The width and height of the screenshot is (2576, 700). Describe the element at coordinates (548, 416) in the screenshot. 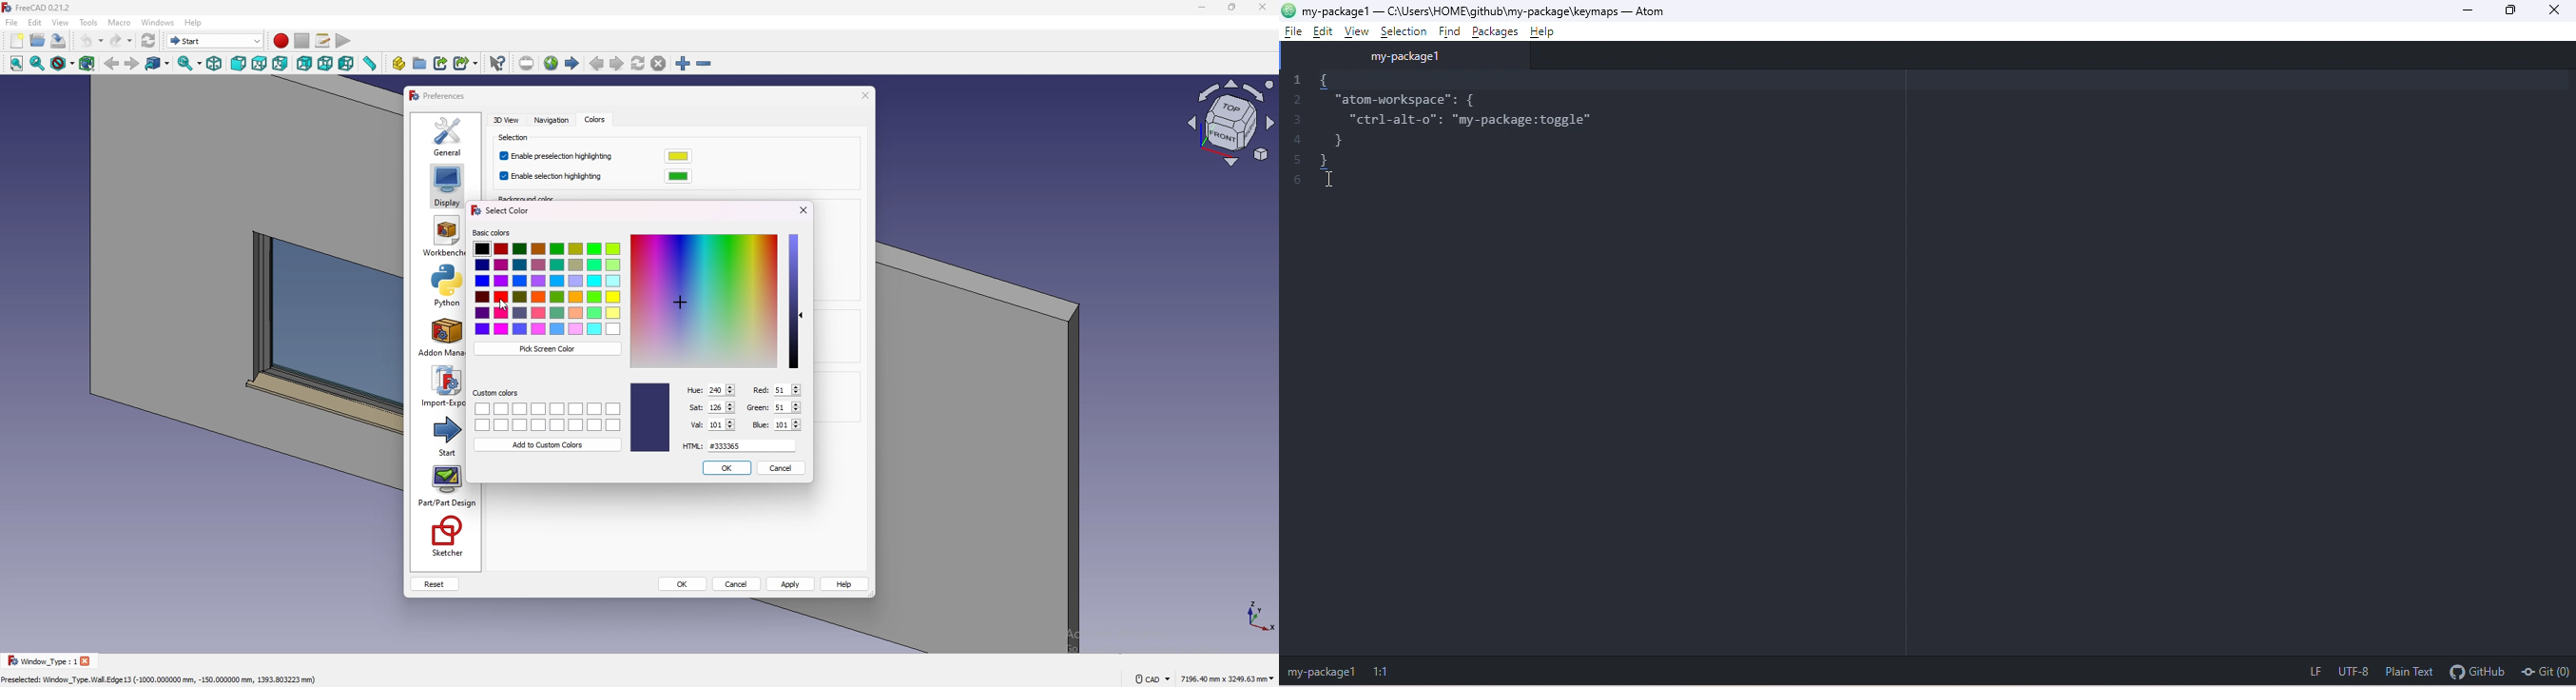

I see `custom color slots` at that location.